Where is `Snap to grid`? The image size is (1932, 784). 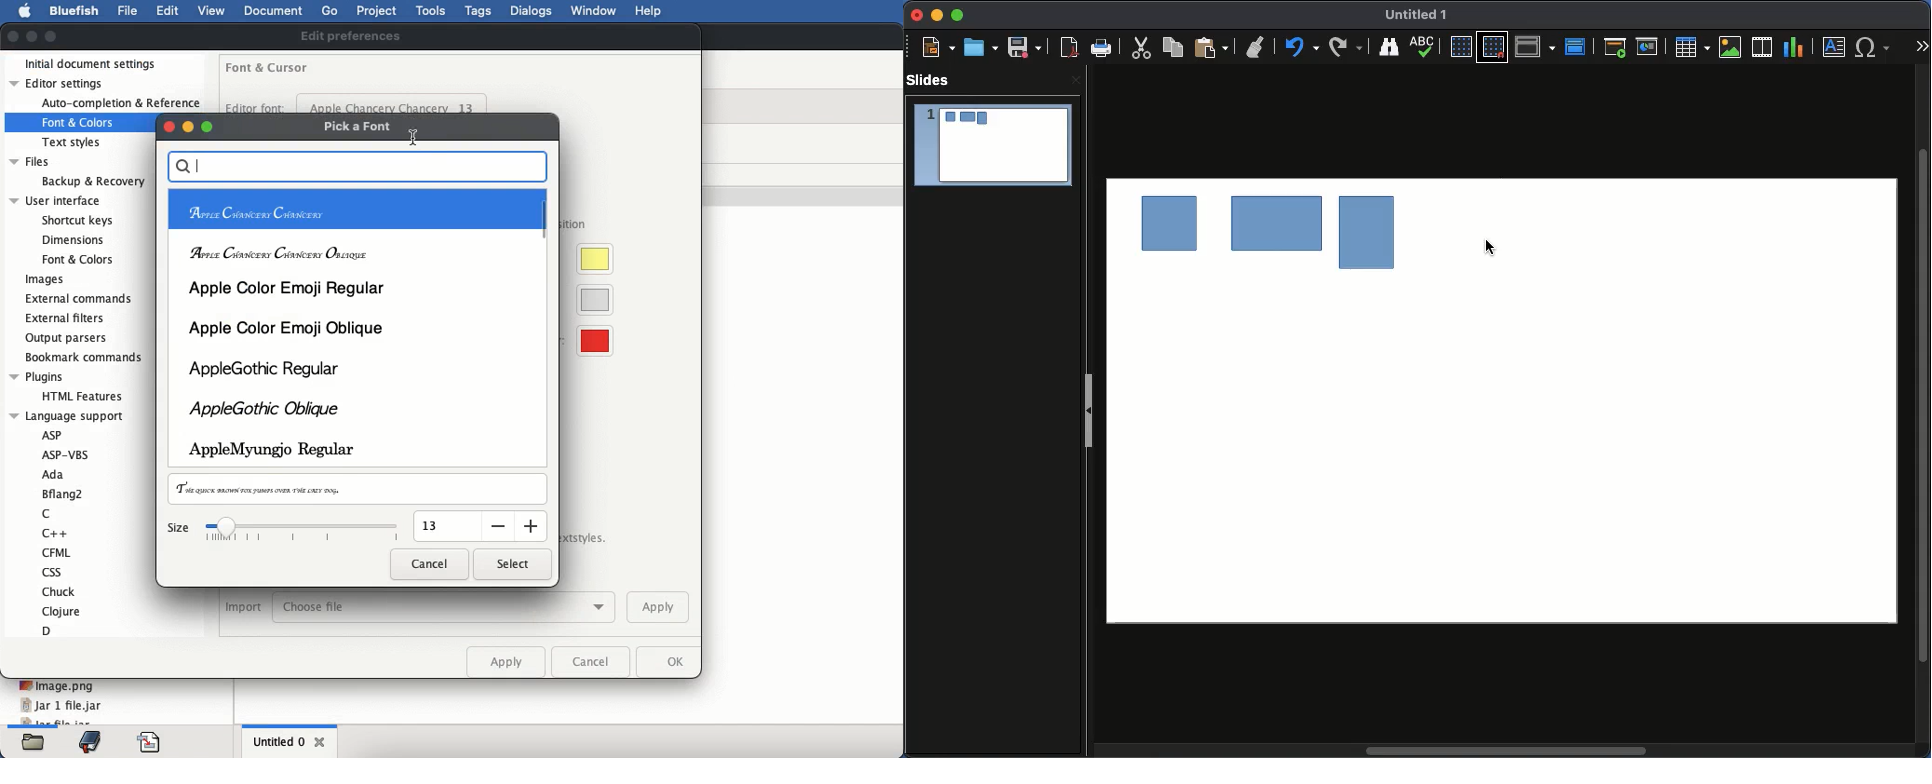 Snap to grid is located at coordinates (1493, 47).